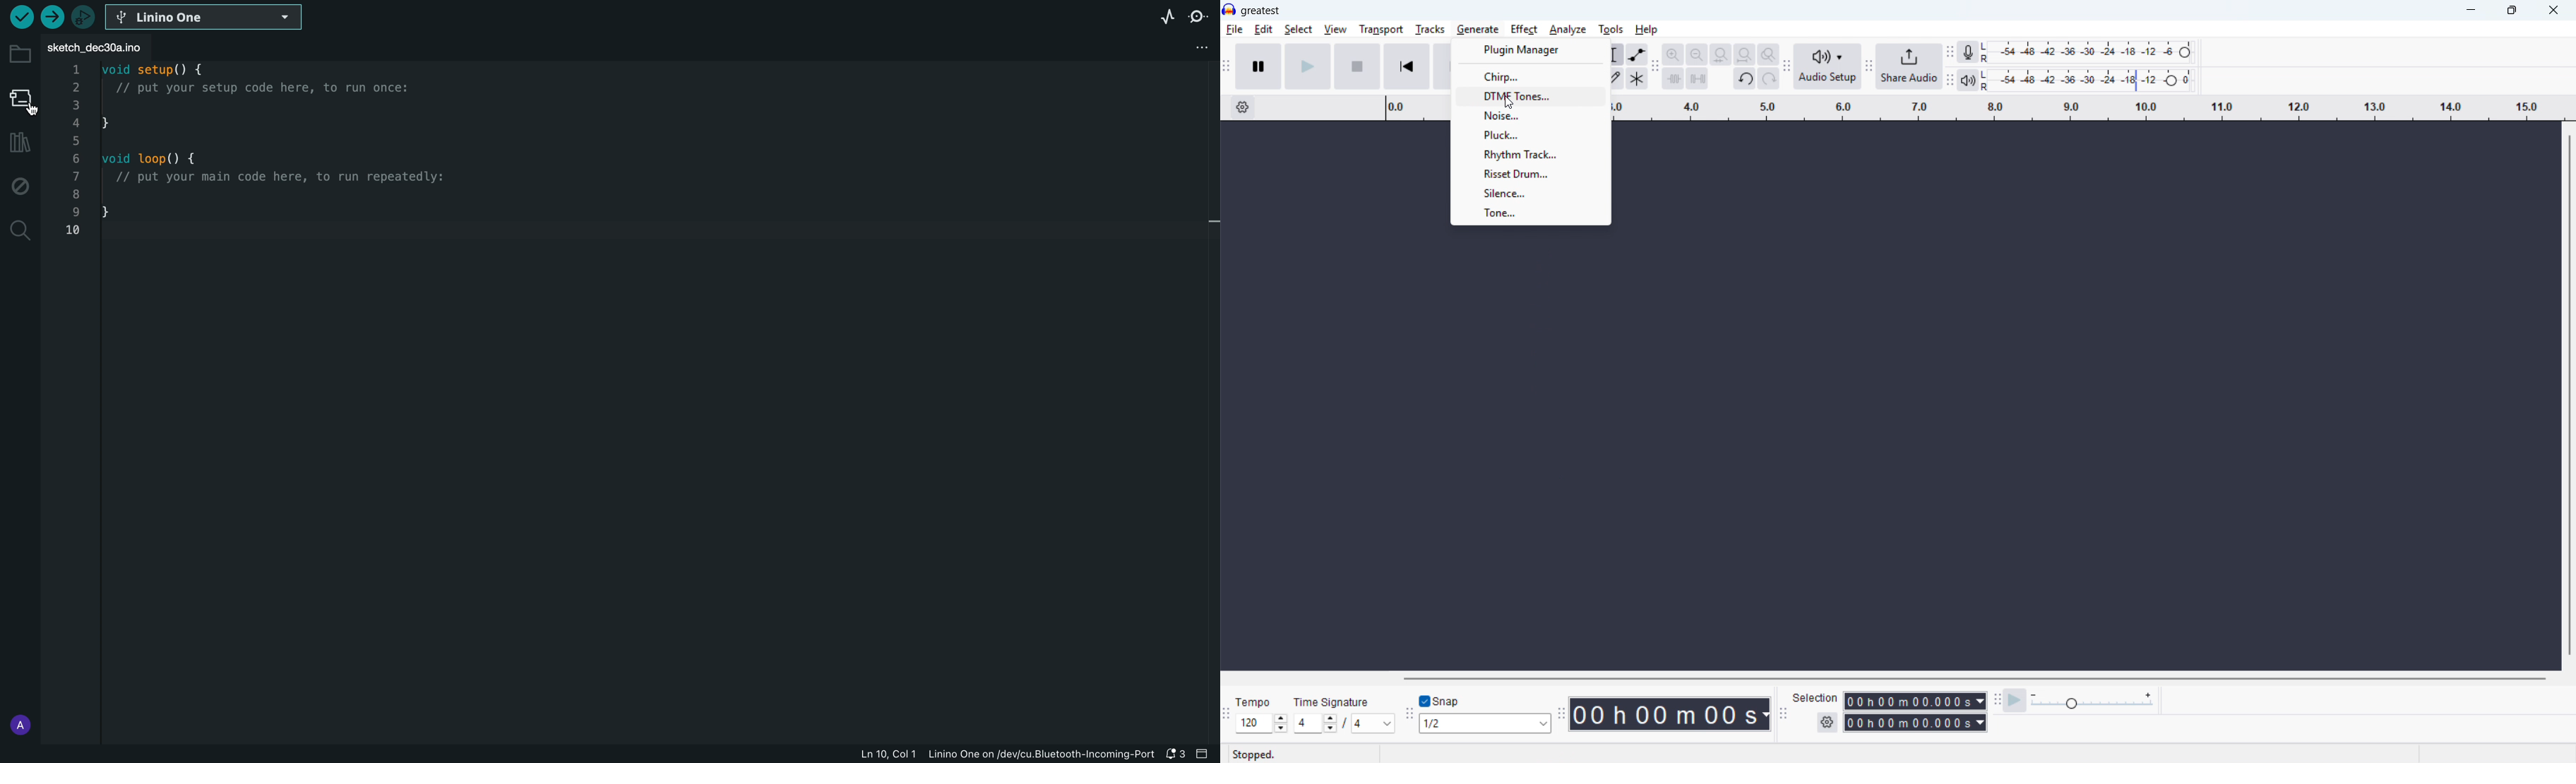  What do you see at coordinates (1828, 67) in the screenshot?
I see `audio setup` at bounding box center [1828, 67].